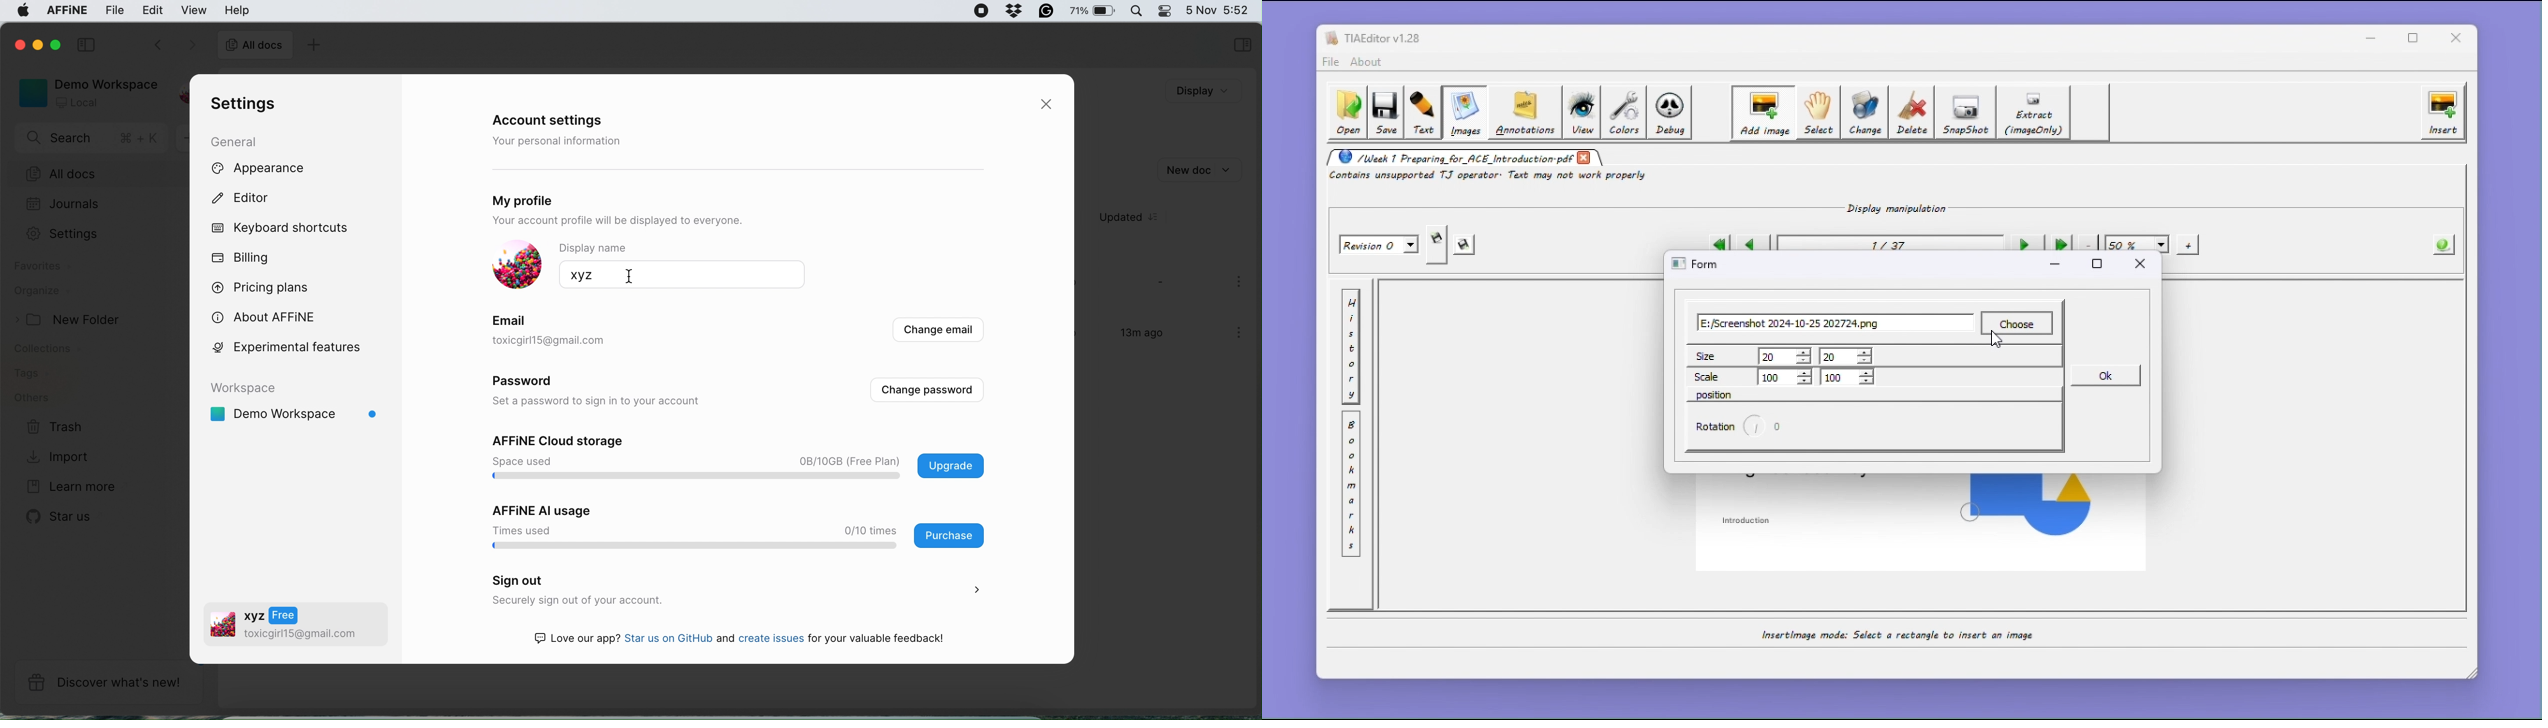  What do you see at coordinates (115, 10) in the screenshot?
I see `file` at bounding box center [115, 10].